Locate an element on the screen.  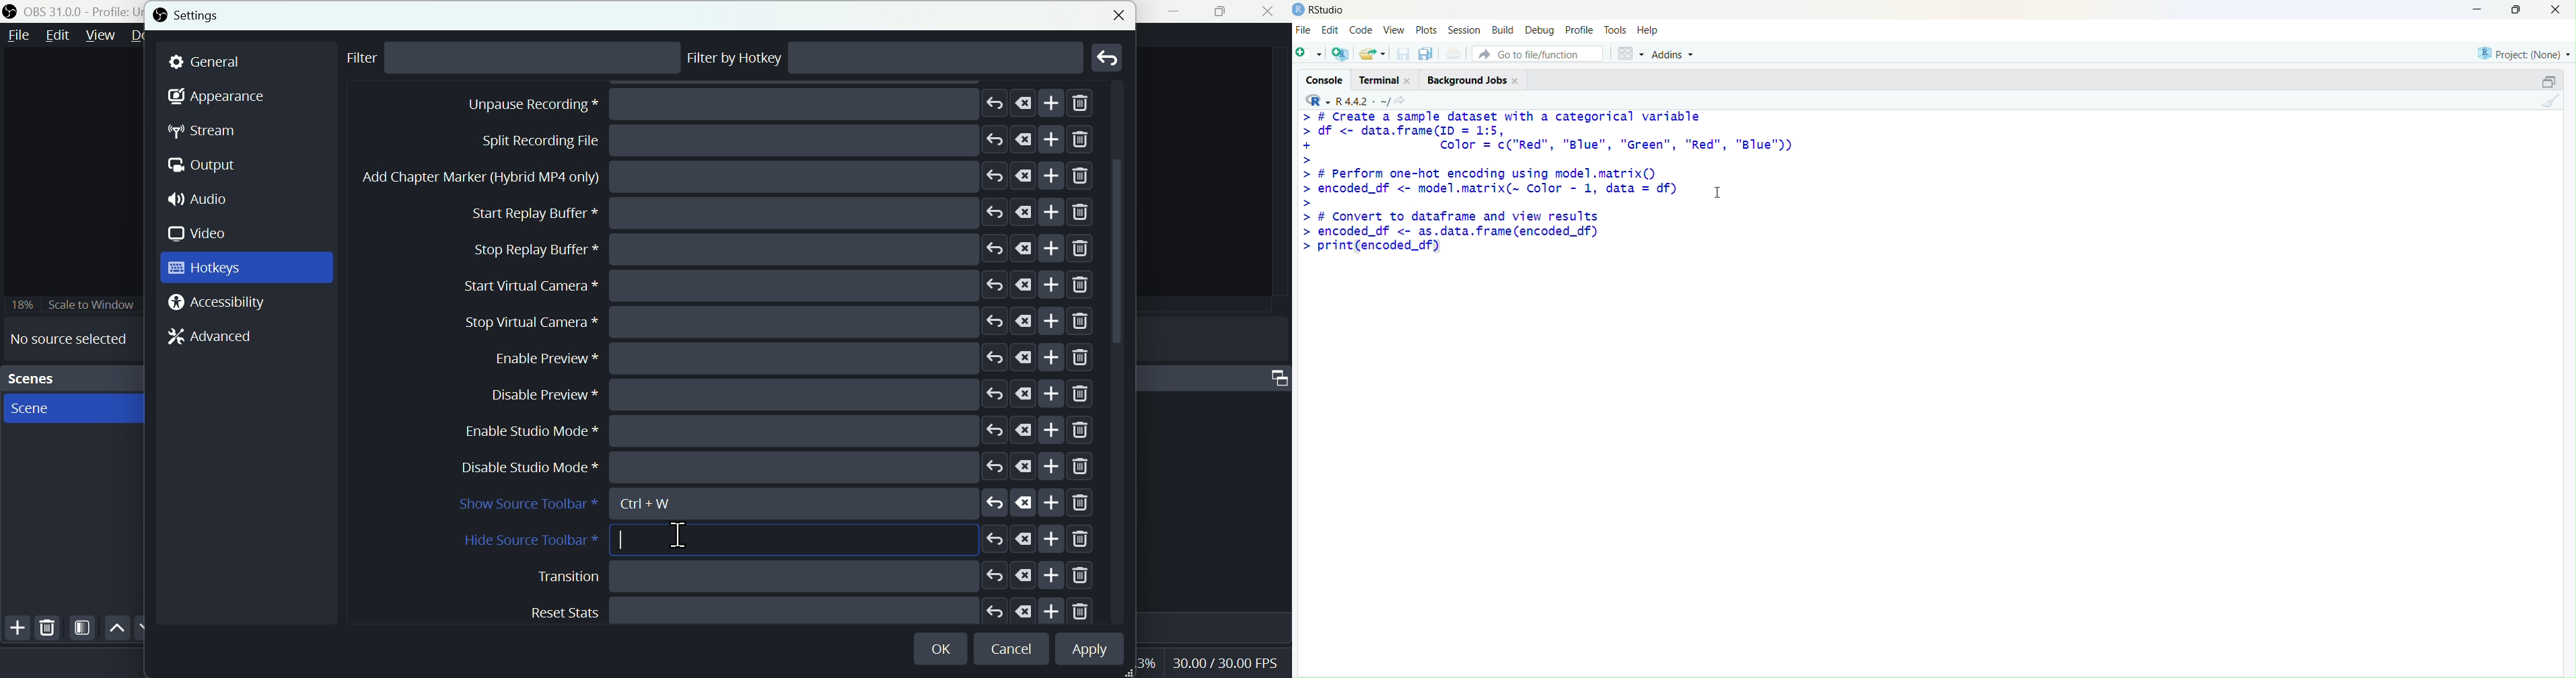
plots is located at coordinates (1426, 31).